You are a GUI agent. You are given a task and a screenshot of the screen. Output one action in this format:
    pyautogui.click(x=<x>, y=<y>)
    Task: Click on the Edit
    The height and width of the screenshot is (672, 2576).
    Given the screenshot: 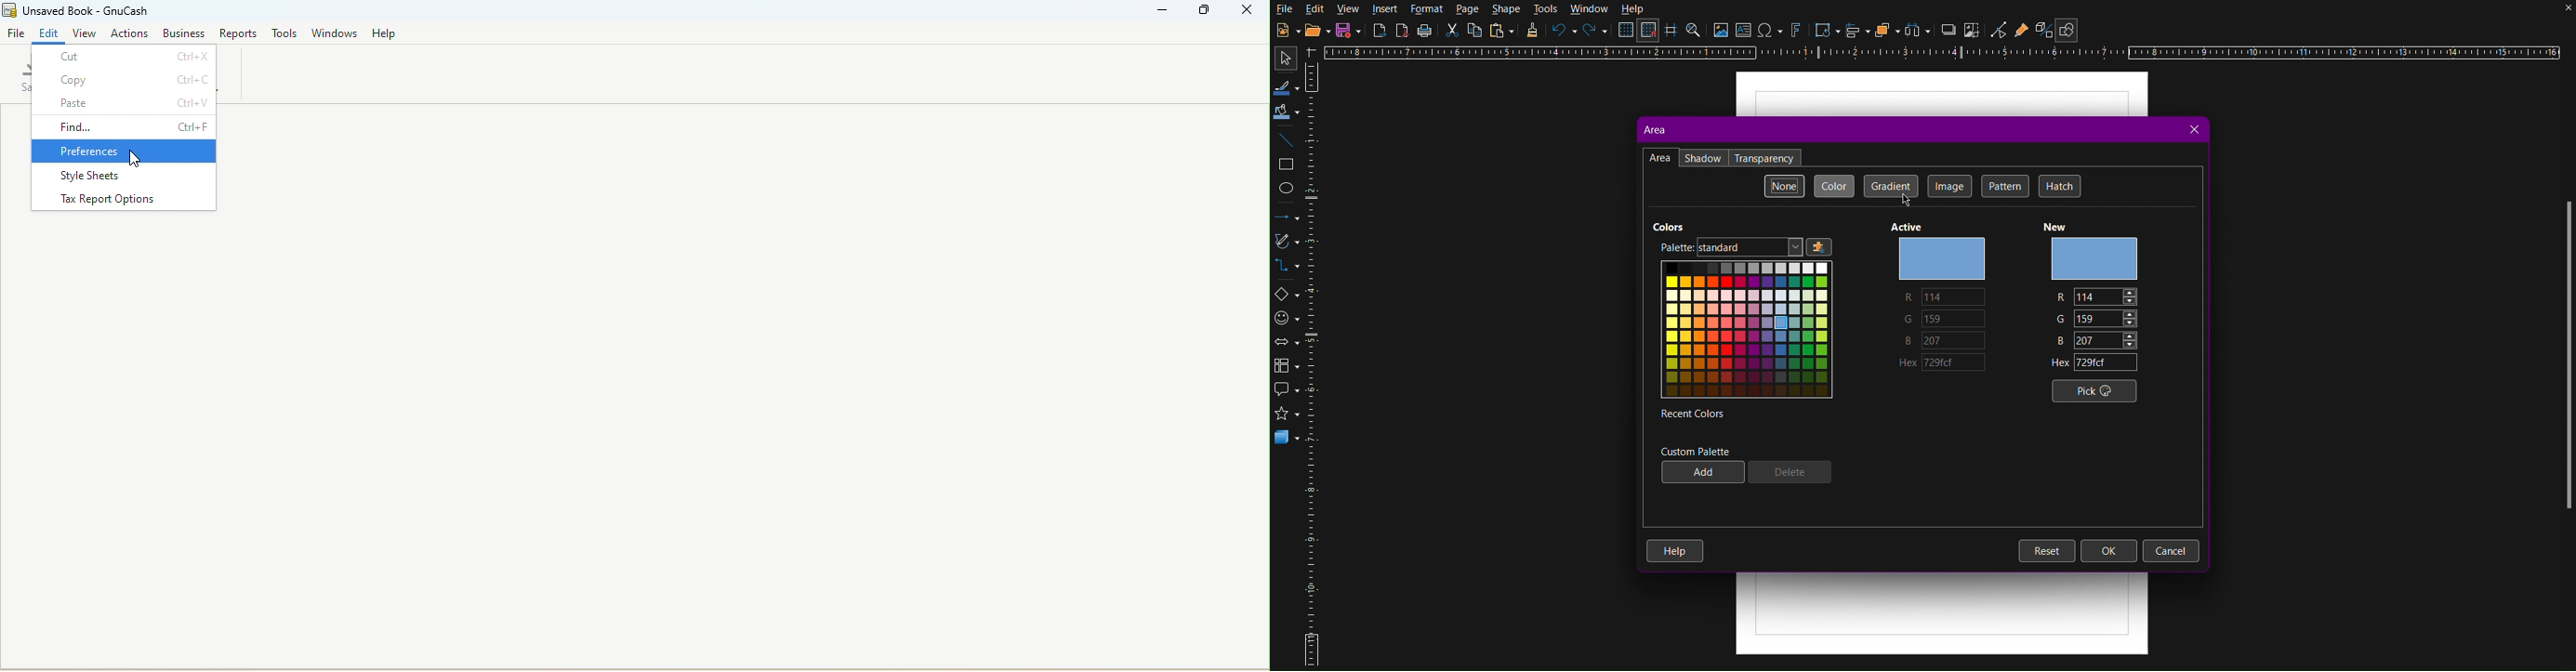 What is the action you would take?
    pyautogui.click(x=1317, y=9)
    